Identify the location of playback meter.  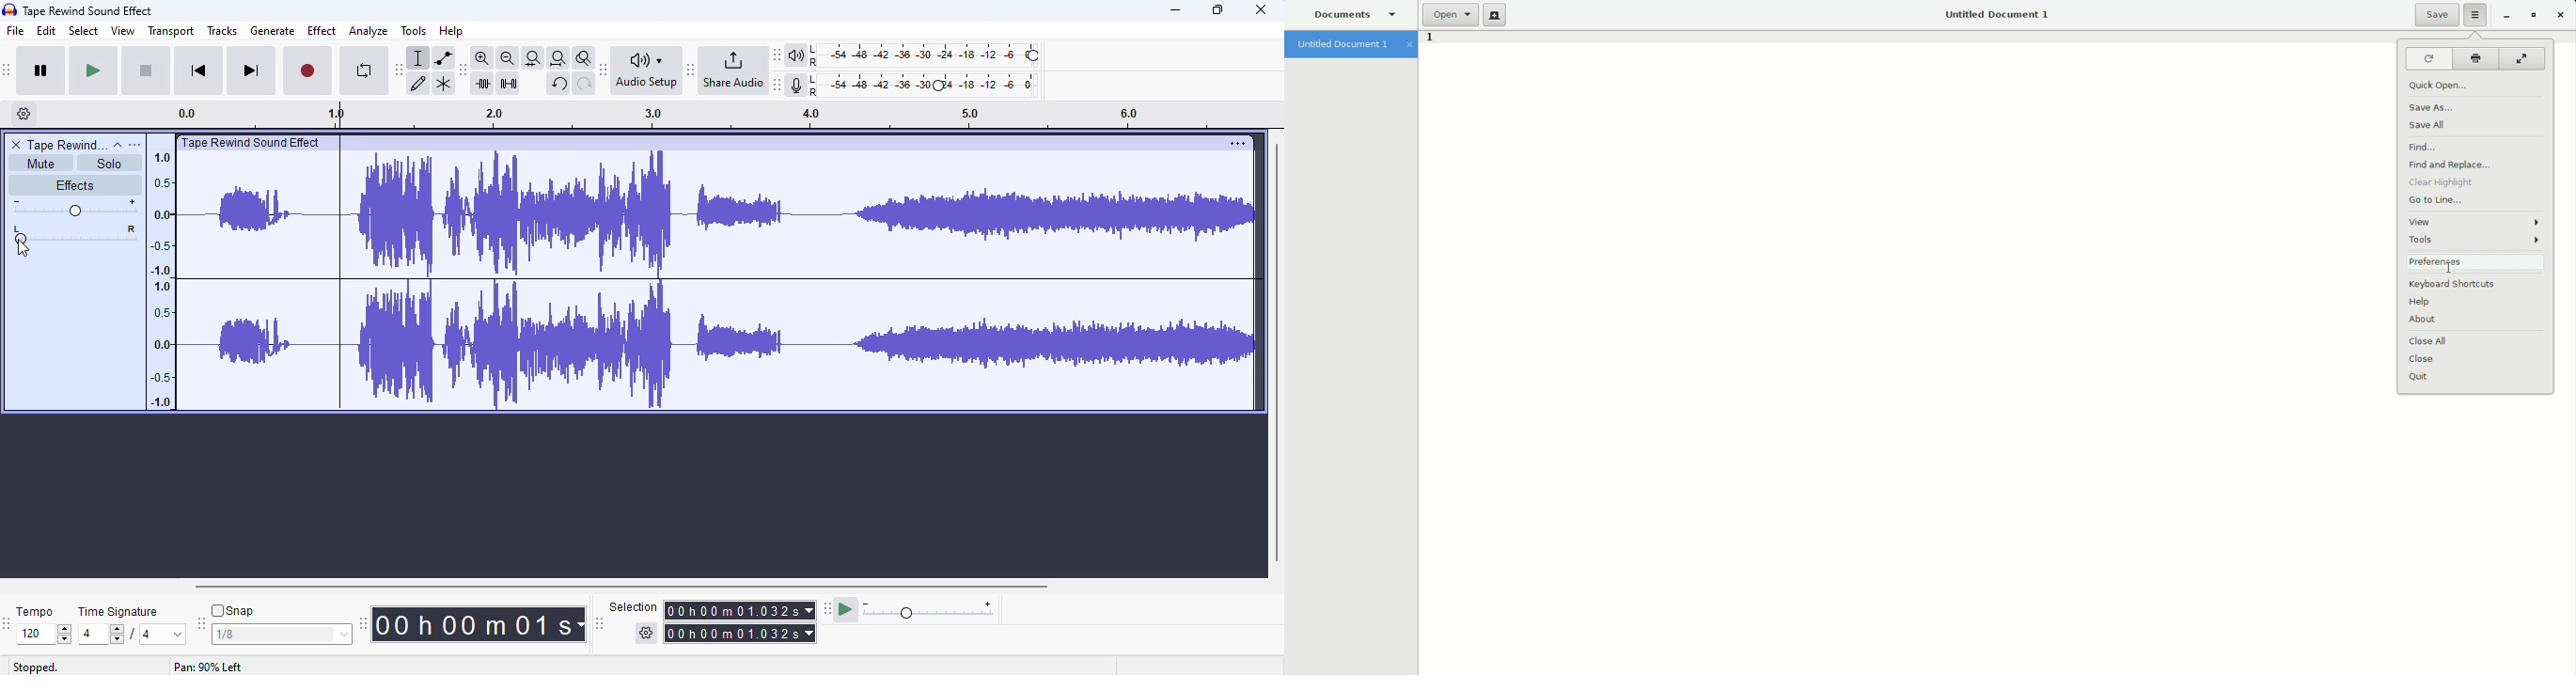
(915, 55).